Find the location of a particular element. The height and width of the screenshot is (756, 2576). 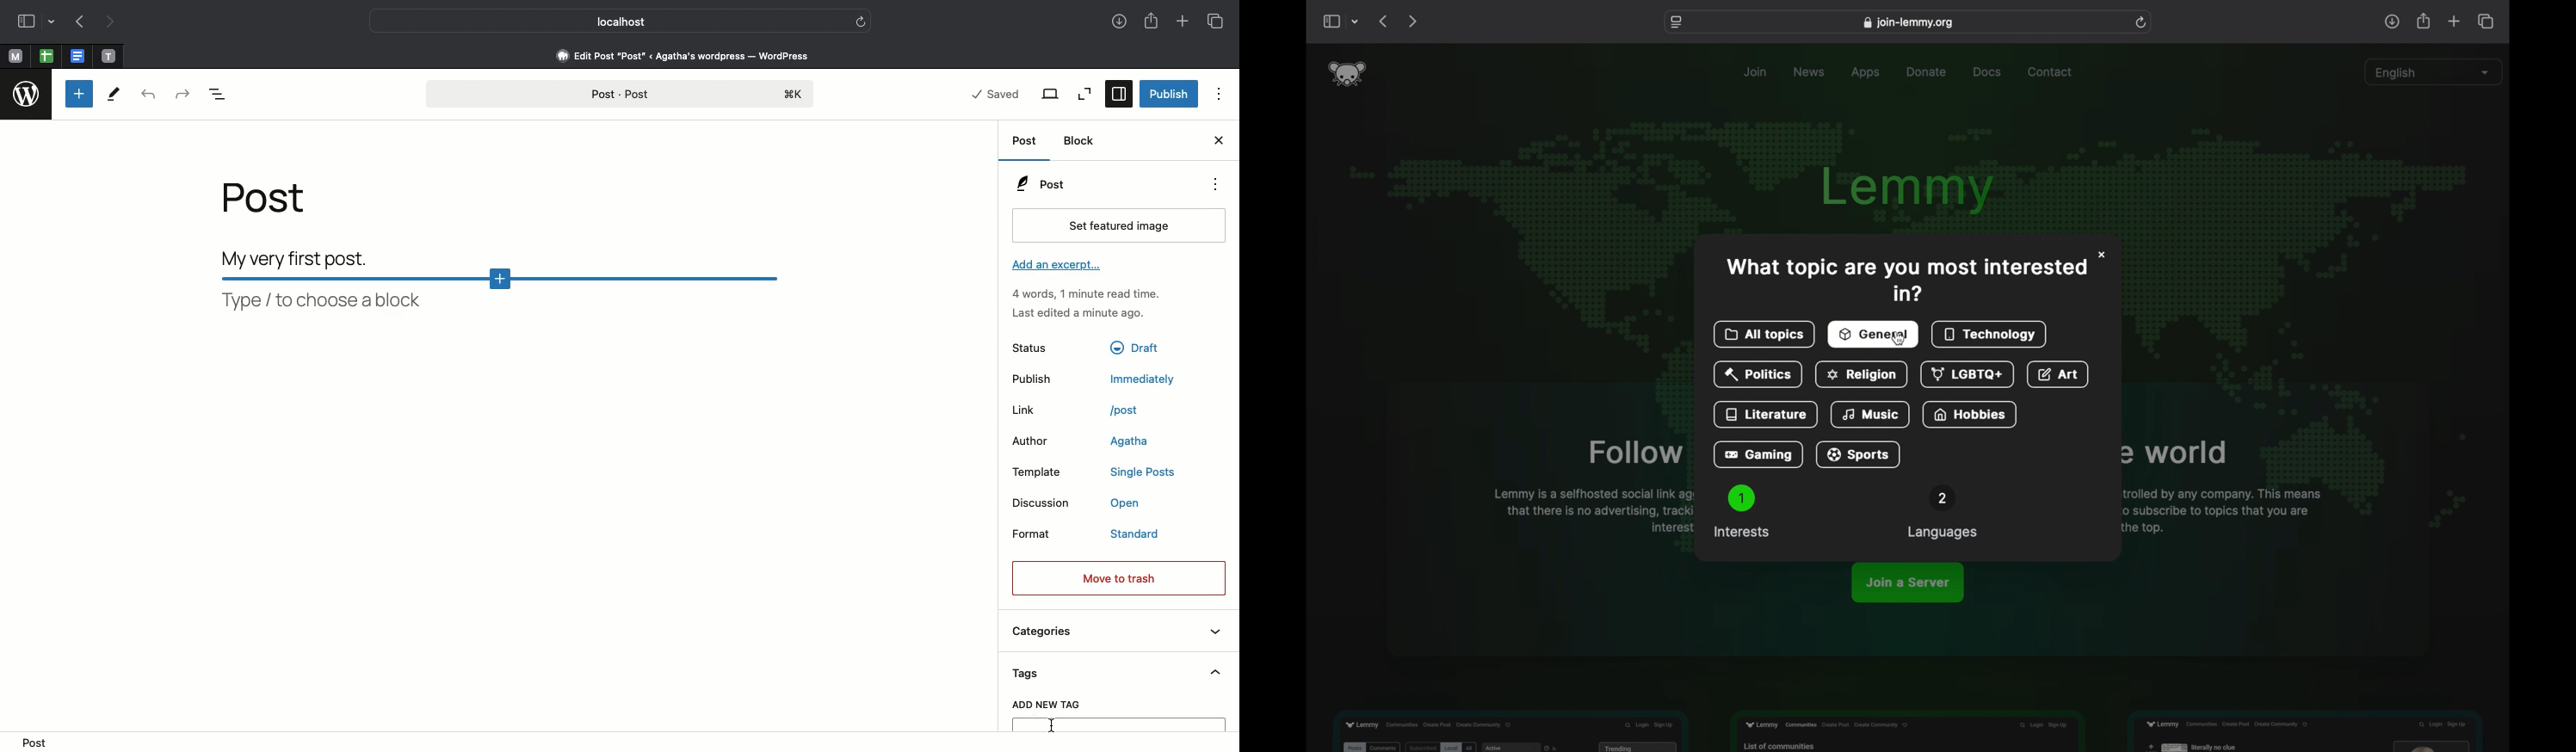

Redo is located at coordinates (181, 92).